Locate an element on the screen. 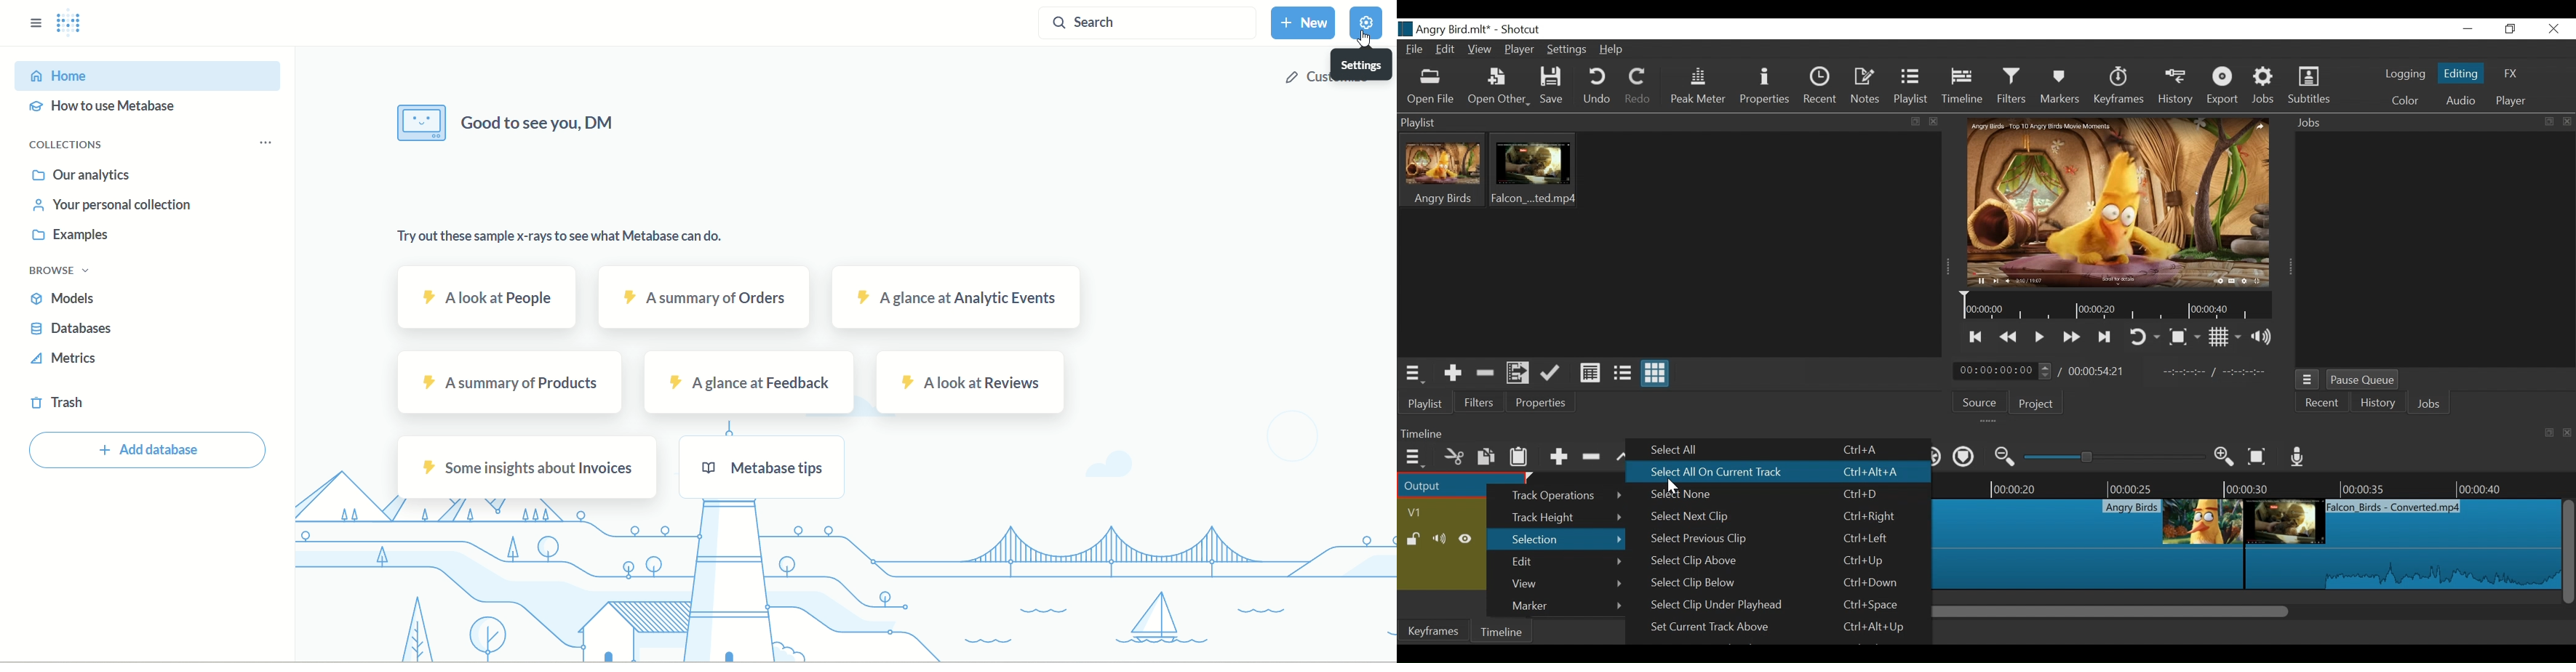 The width and height of the screenshot is (2576, 672). Add files to the playlist is located at coordinates (1517, 374).